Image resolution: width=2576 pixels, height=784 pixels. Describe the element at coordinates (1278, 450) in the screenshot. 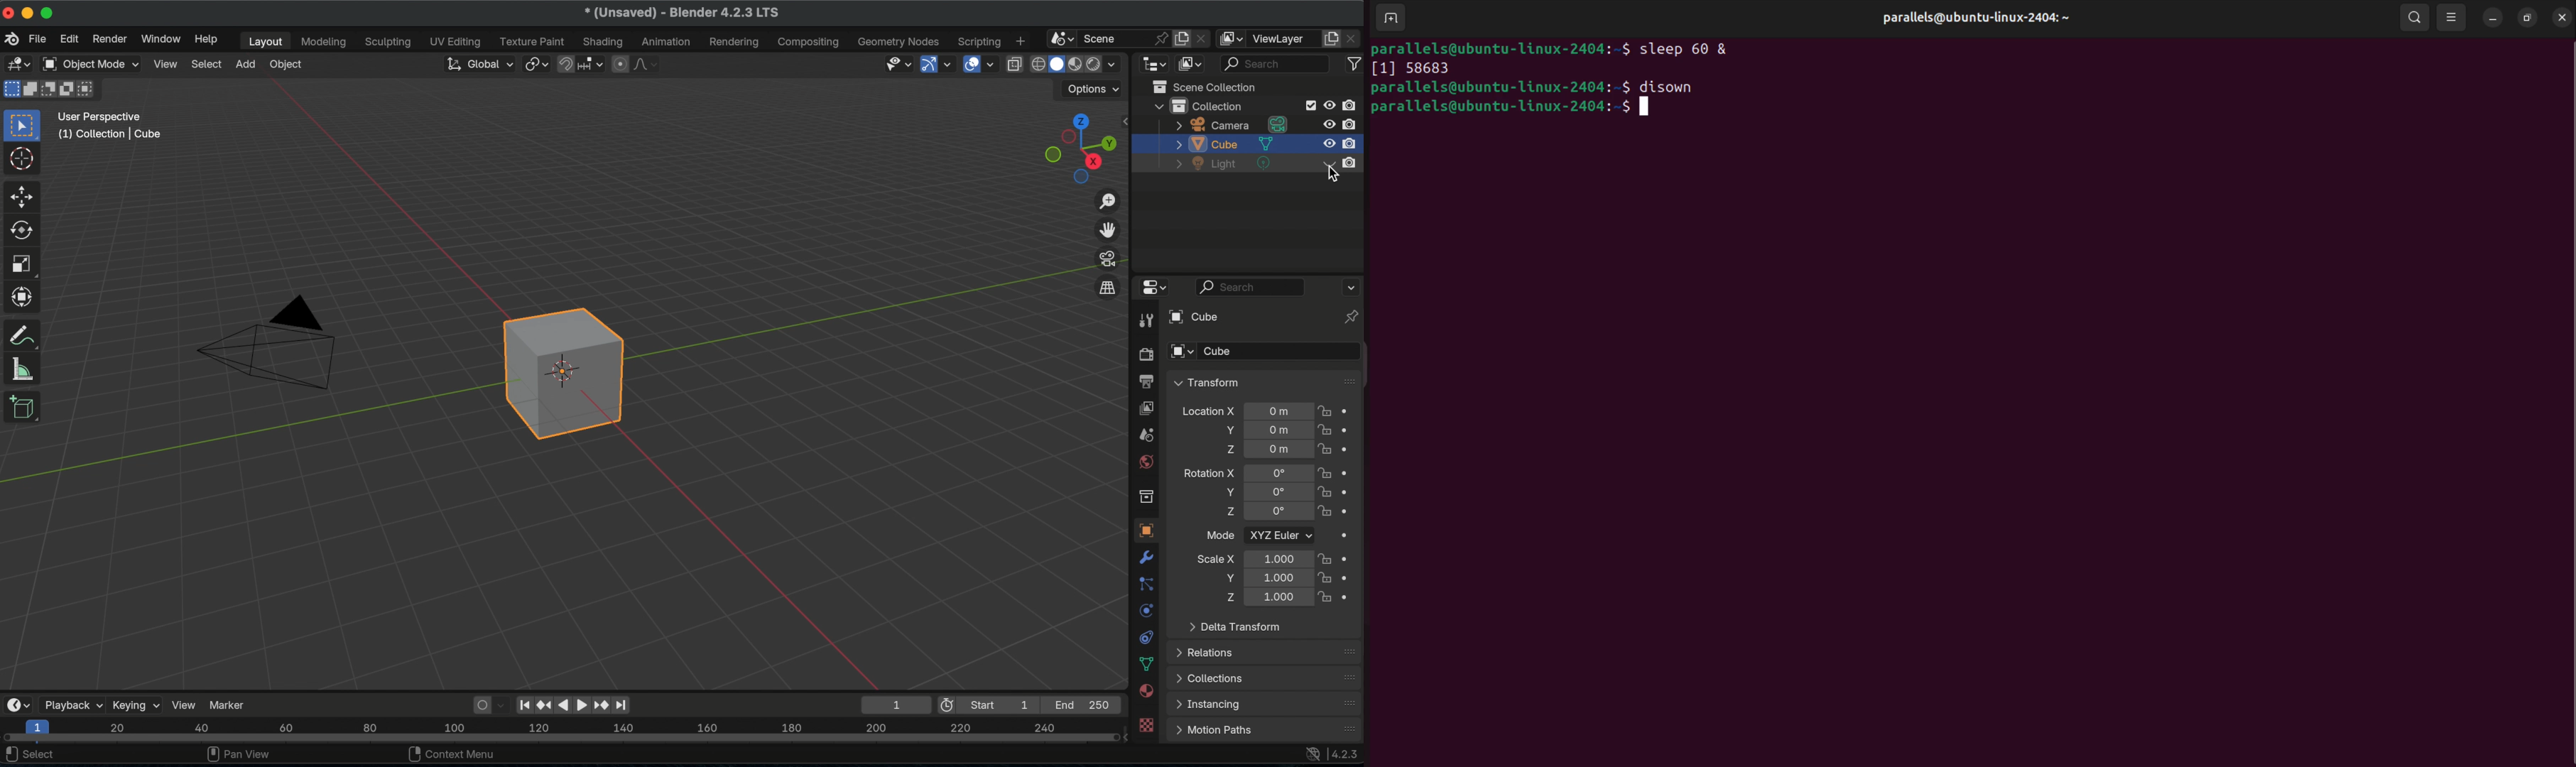

I see `location of object` at that location.